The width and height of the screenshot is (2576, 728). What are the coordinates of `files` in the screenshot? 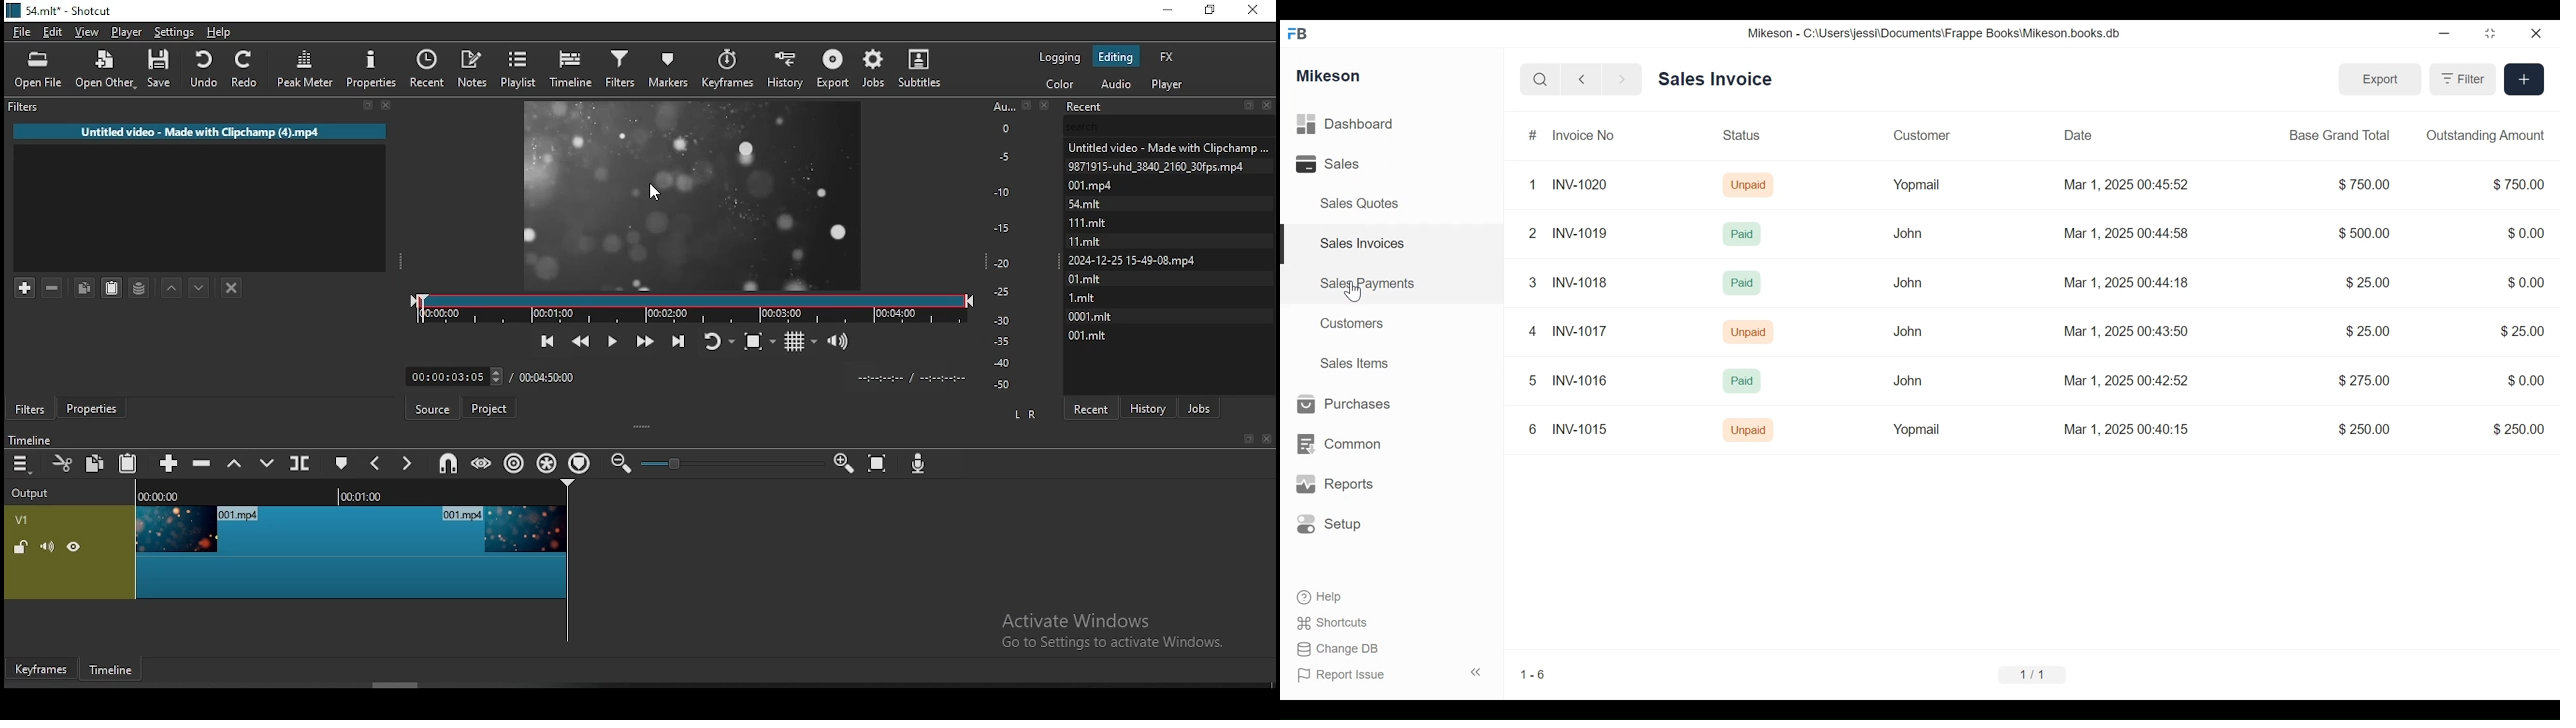 It's located at (1084, 220).